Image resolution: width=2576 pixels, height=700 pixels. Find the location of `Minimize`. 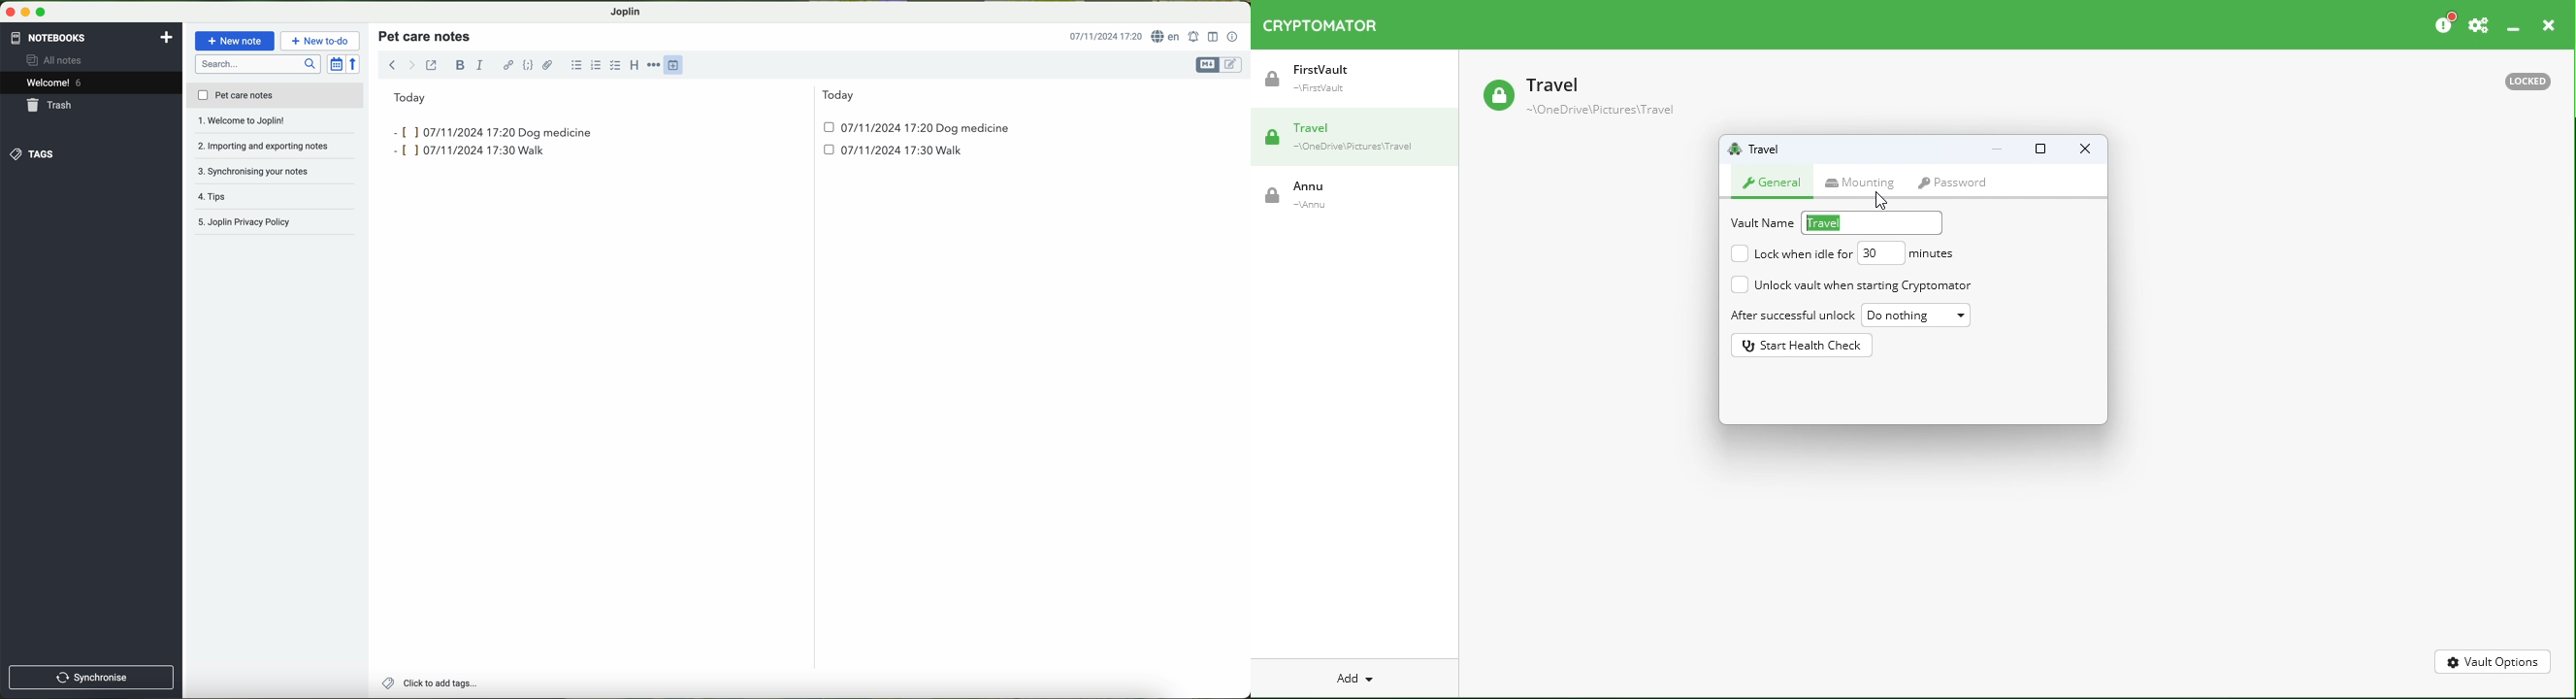

Minimize is located at coordinates (1998, 151).